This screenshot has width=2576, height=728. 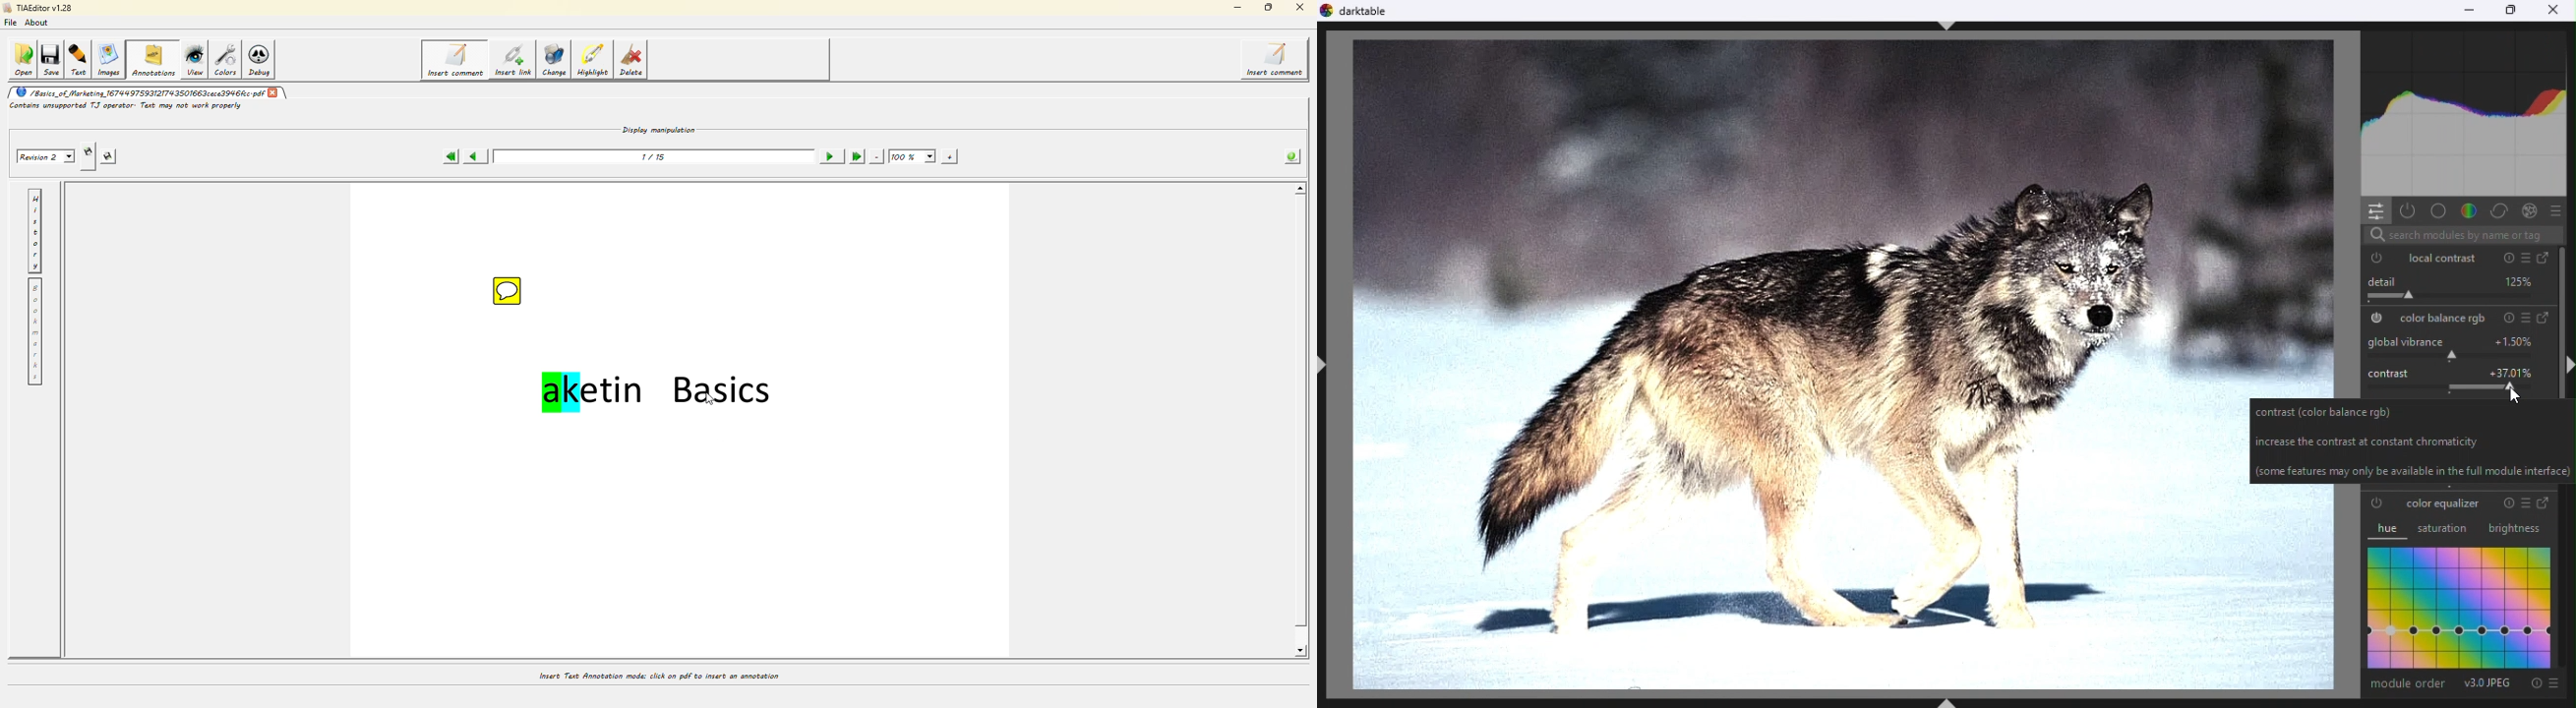 What do you see at coordinates (2558, 11) in the screenshot?
I see `close` at bounding box center [2558, 11].